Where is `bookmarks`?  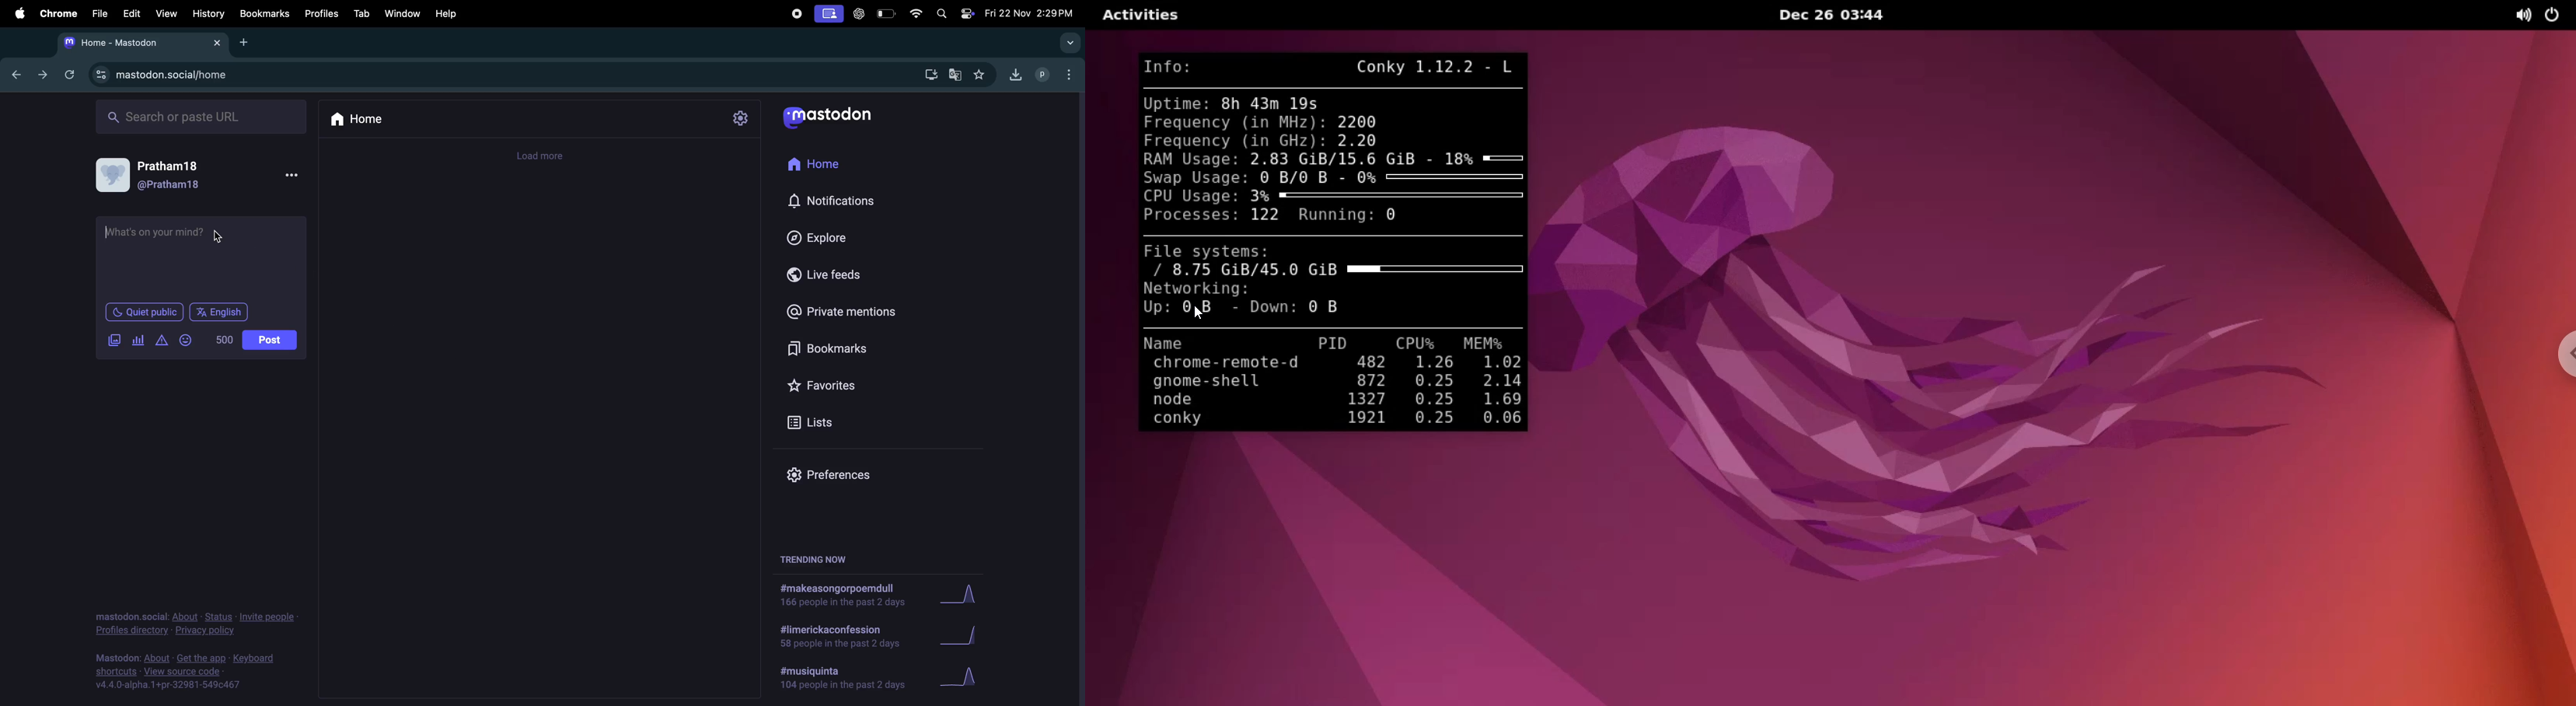 bookmarks is located at coordinates (265, 13).